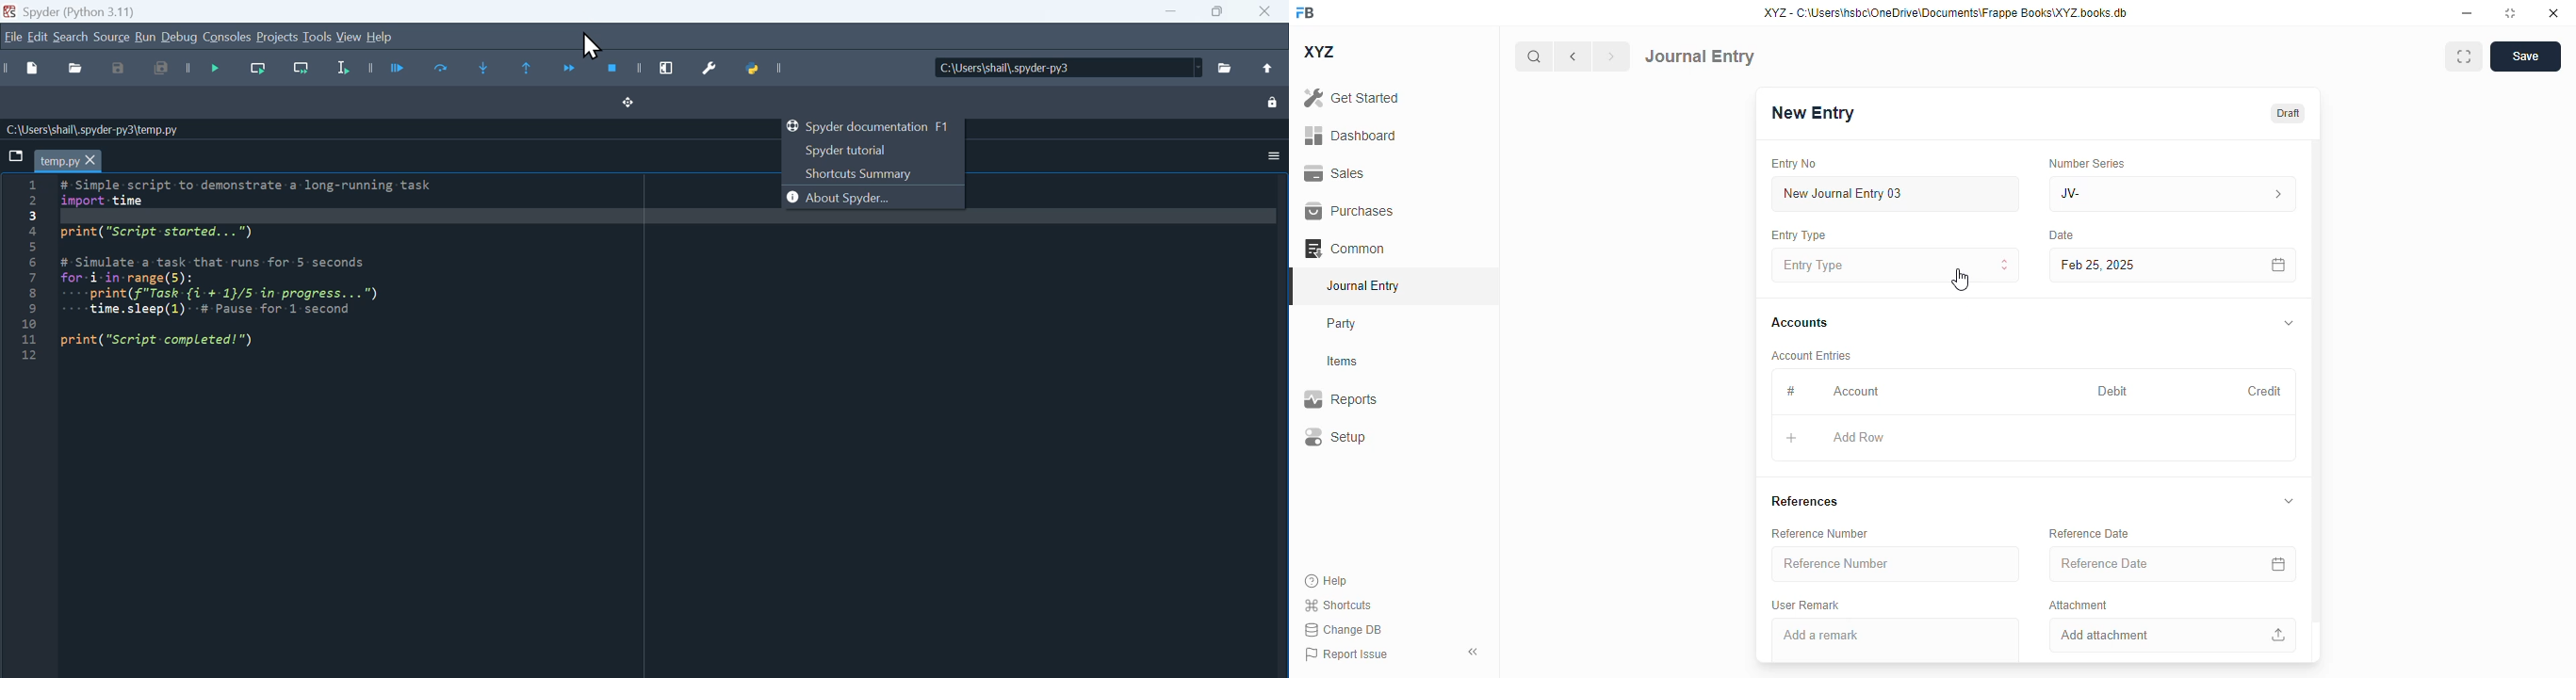 The height and width of the screenshot is (700, 2576). I want to click on purchases, so click(1350, 211).